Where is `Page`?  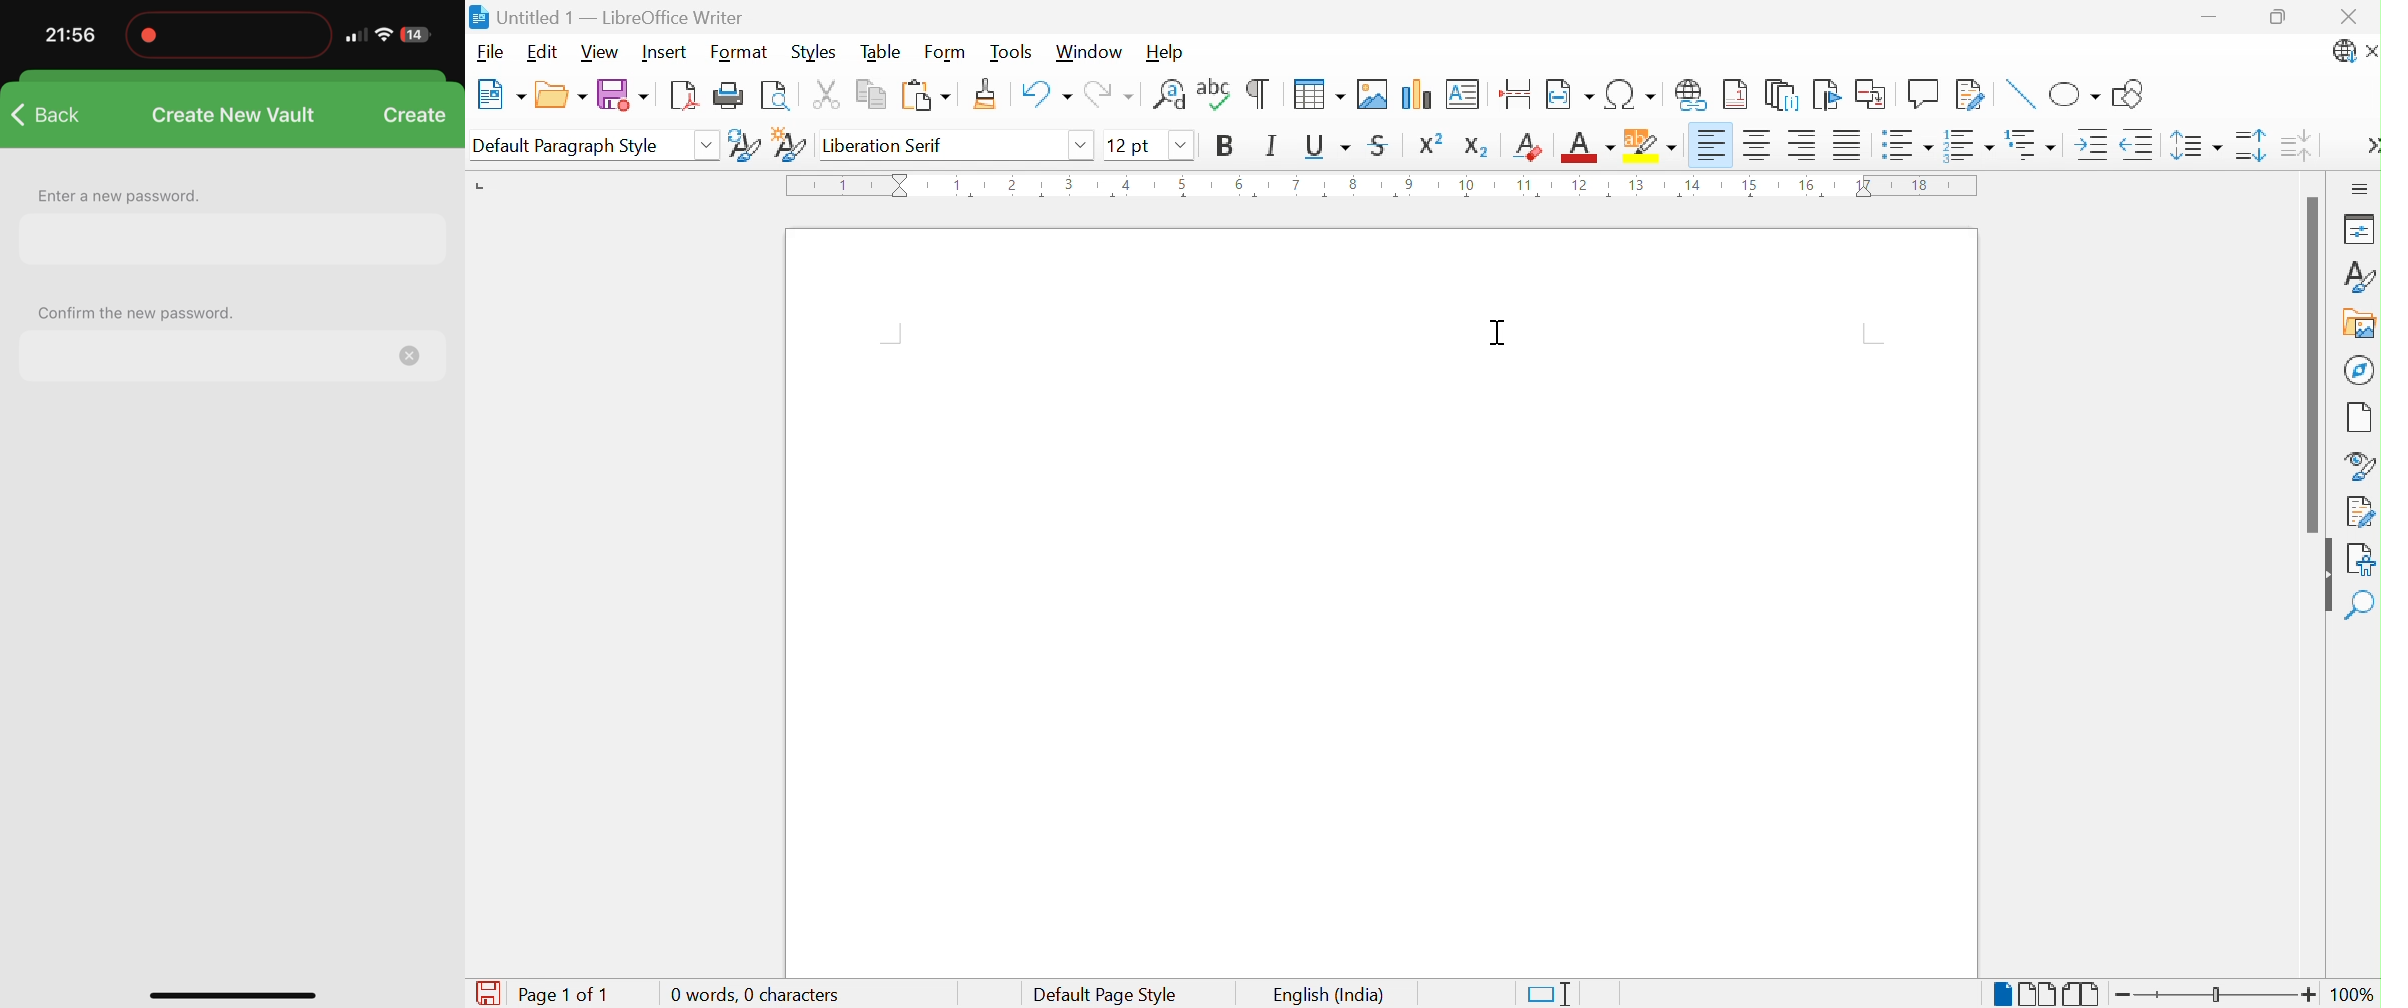 Page is located at coordinates (2362, 420).